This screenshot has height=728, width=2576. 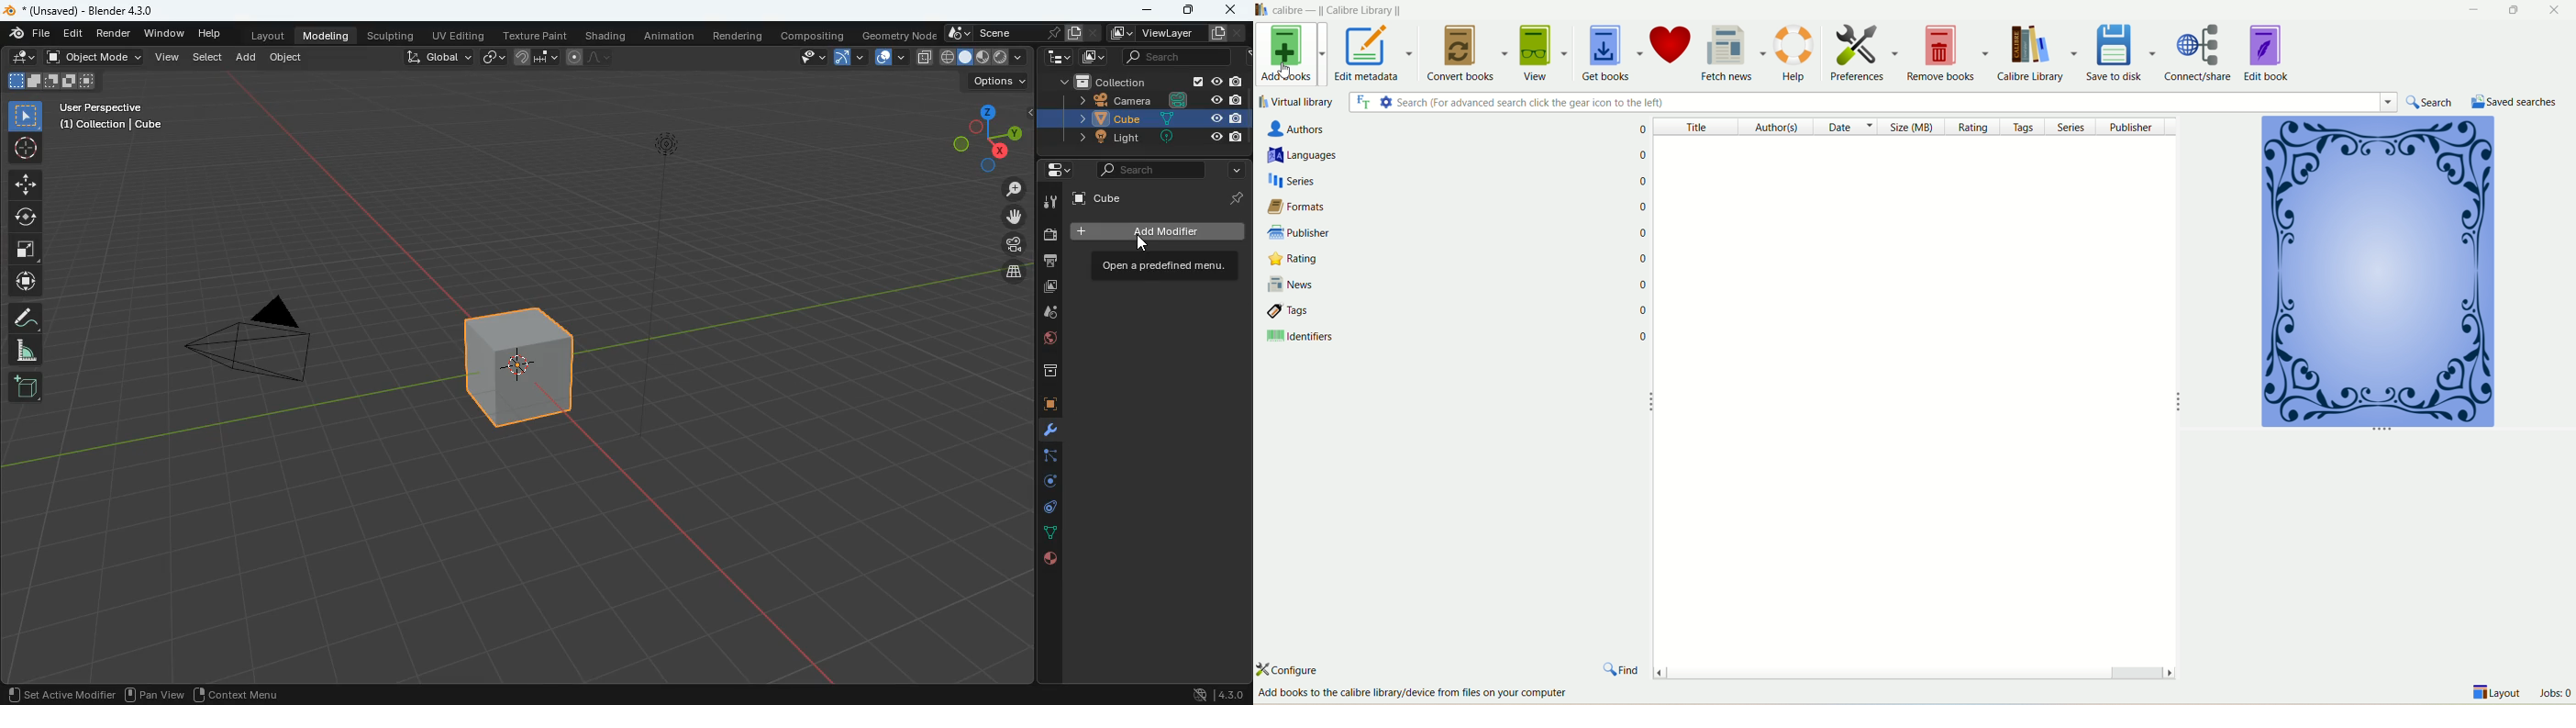 I want to click on tech, so click(x=1060, y=58).